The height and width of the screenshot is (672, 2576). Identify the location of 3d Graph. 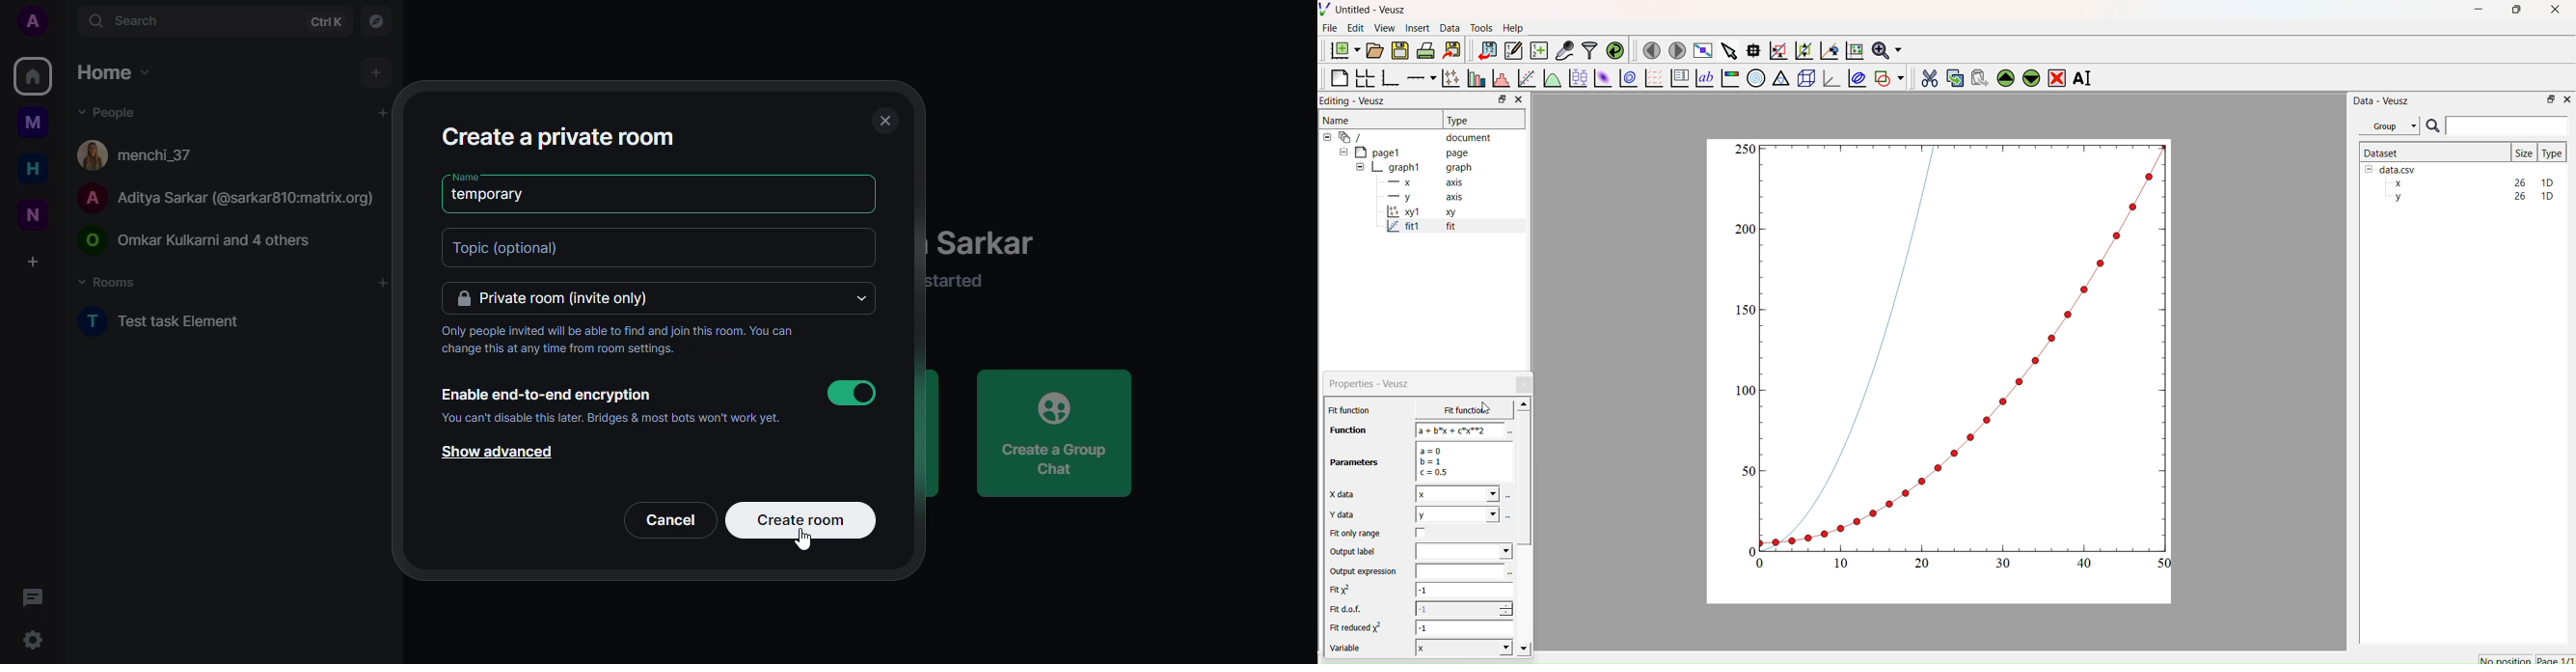
(1829, 77).